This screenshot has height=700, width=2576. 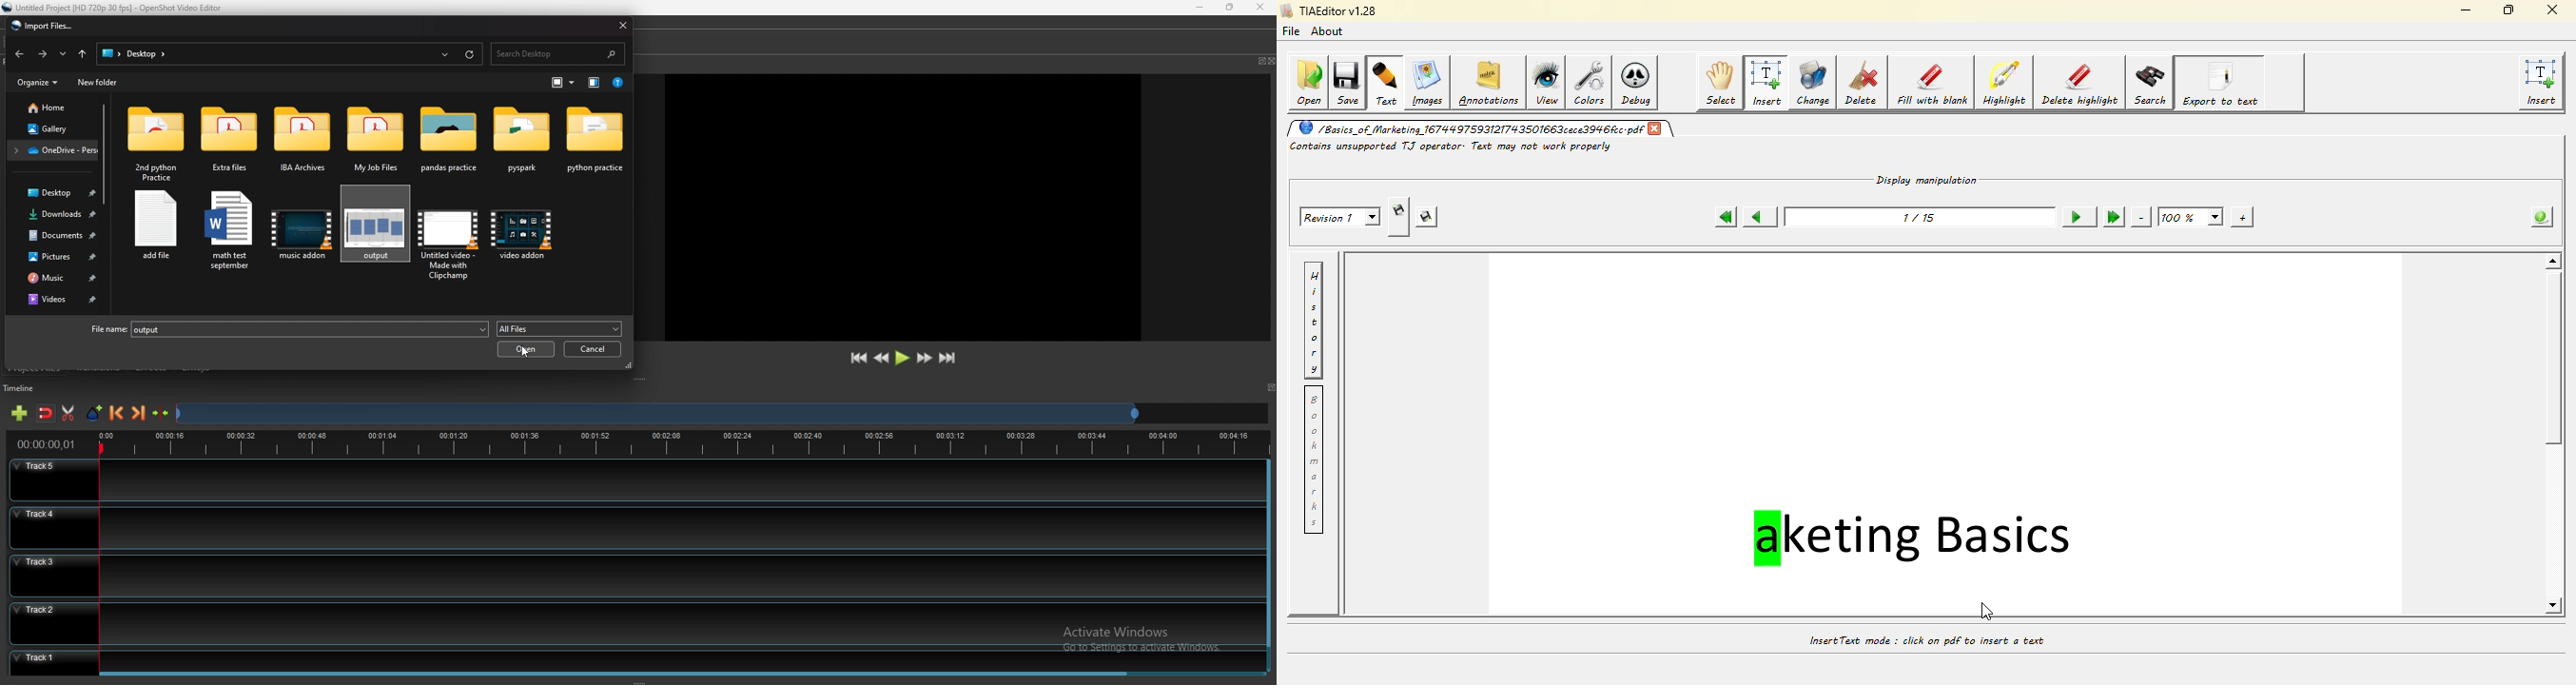 What do you see at coordinates (1766, 83) in the screenshot?
I see `insert` at bounding box center [1766, 83].